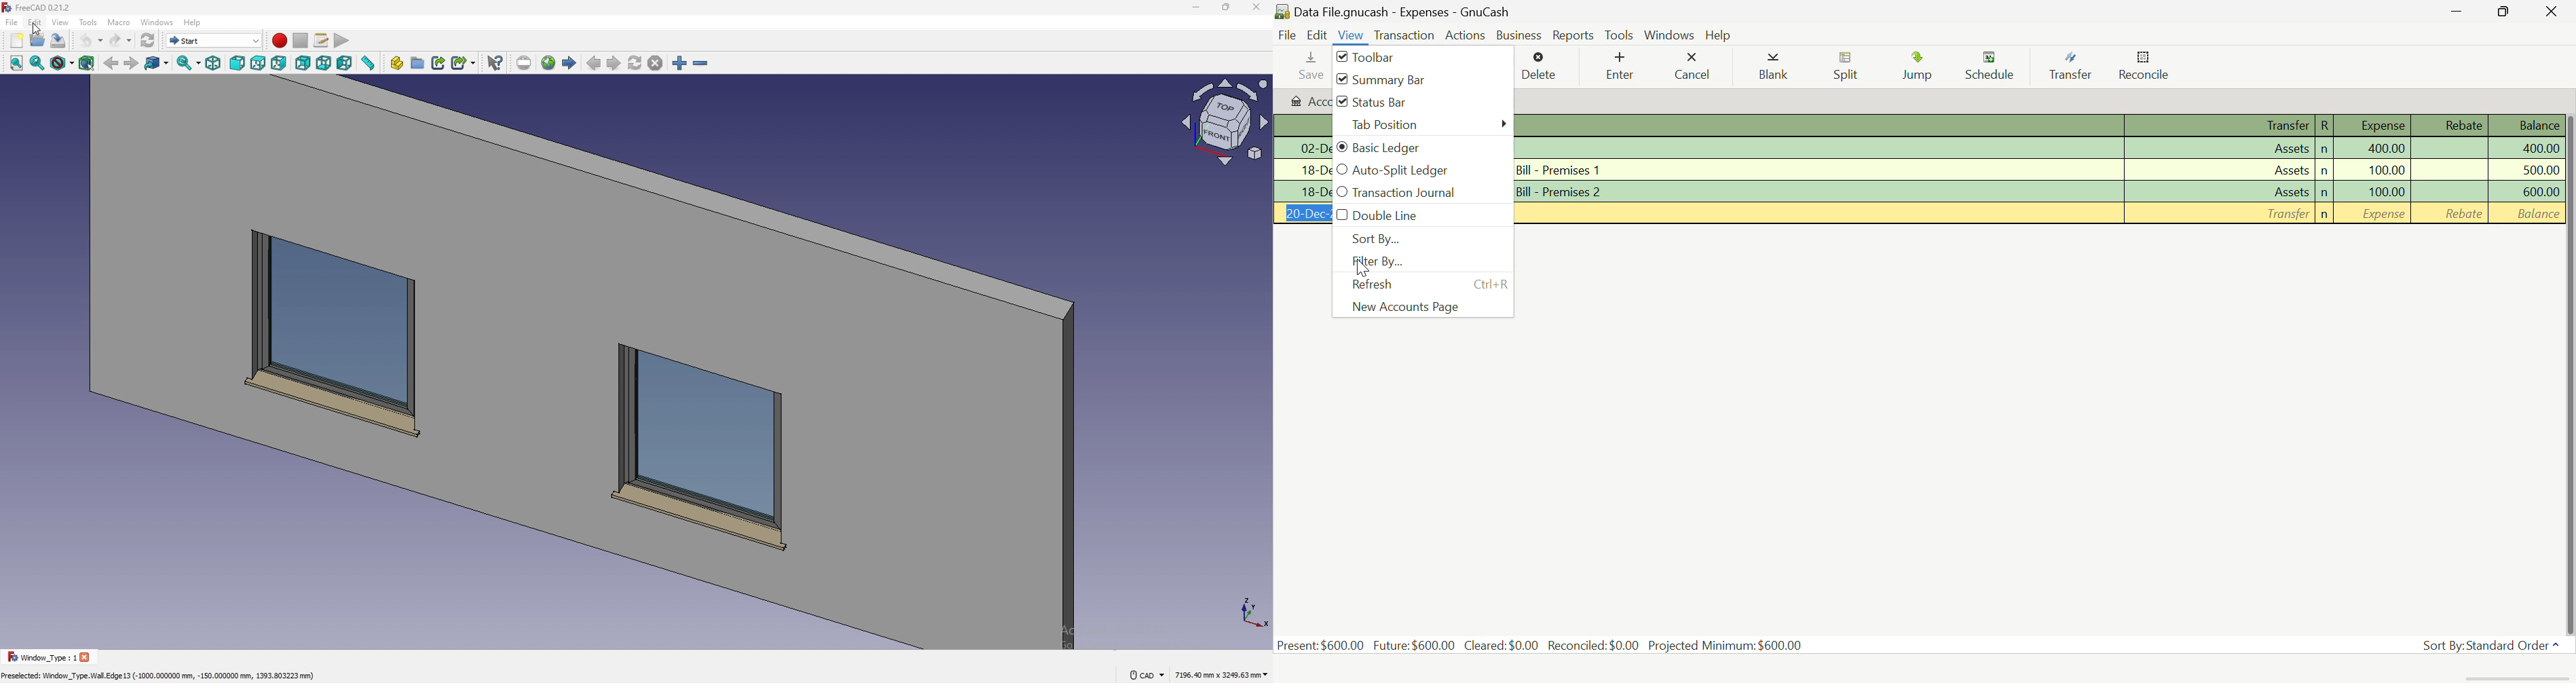 The height and width of the screenshot is (700, 2576). Describe the element at coordinates (495, 62) in the screenshot. I see `what's this?` at that location.